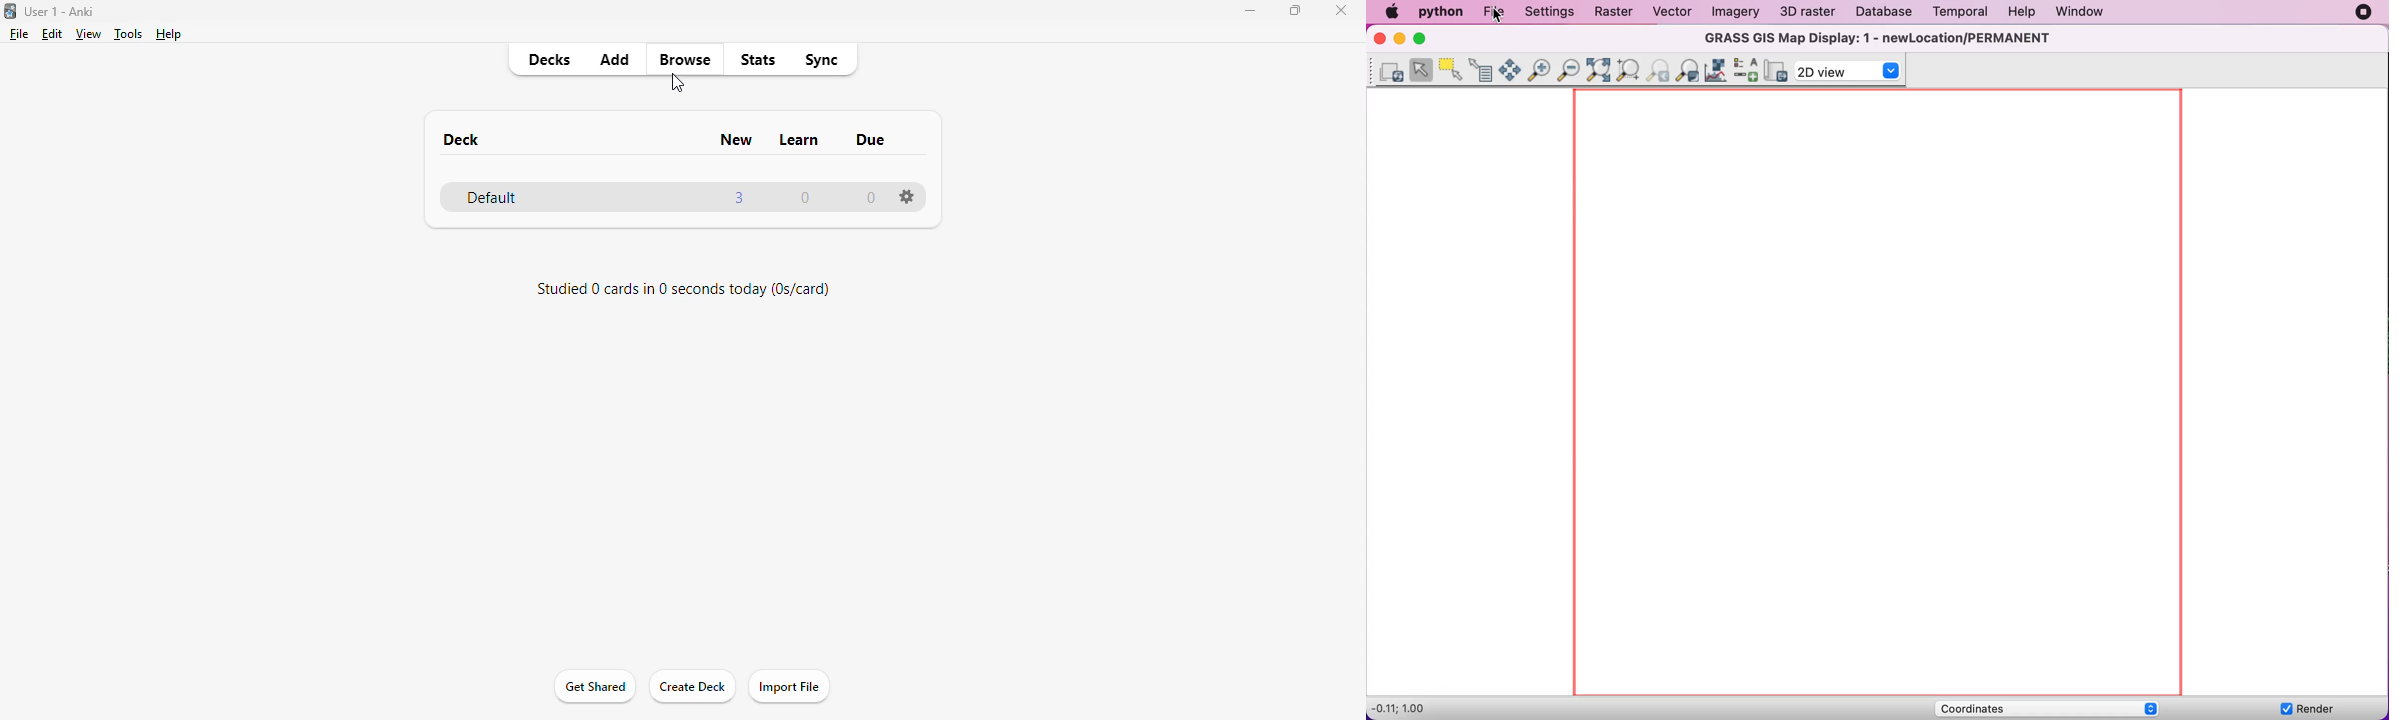 This screenshot has width=2408, height=728. I want to click on stats, so click(758, 60).